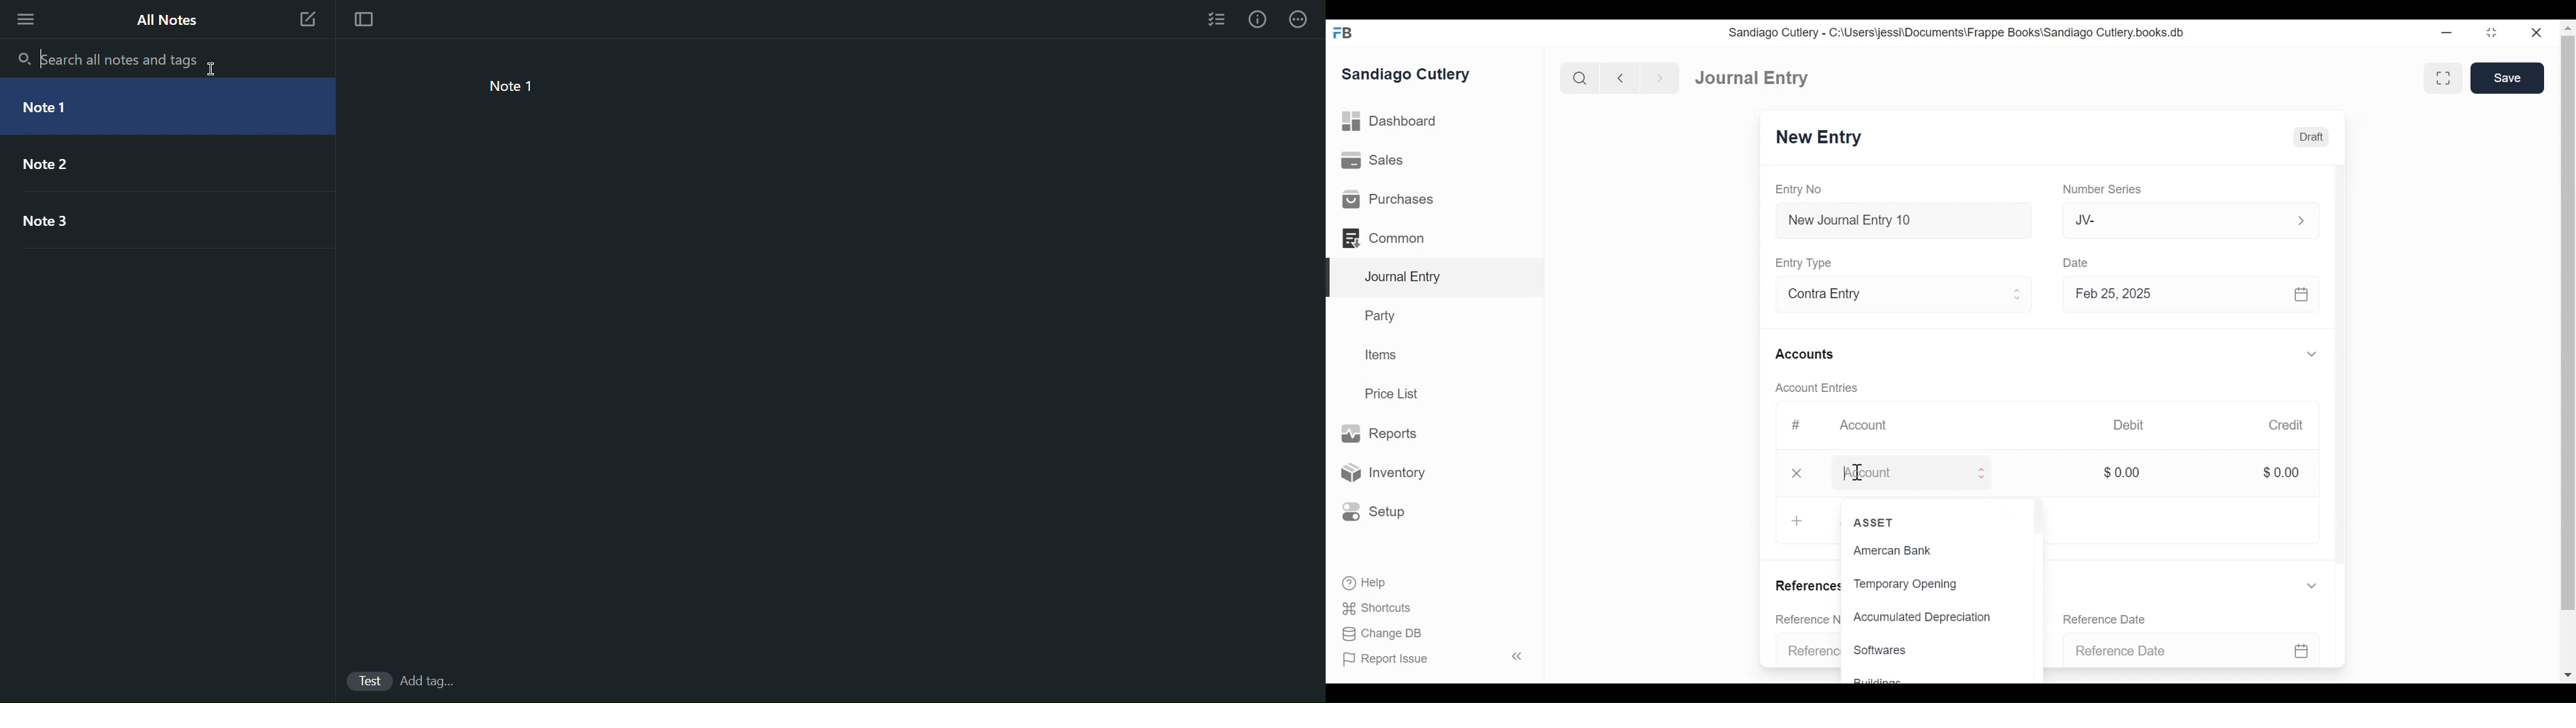 The image size is (2576, 728). I want to click on Vertical Scroll bar, so click(2344, 372).